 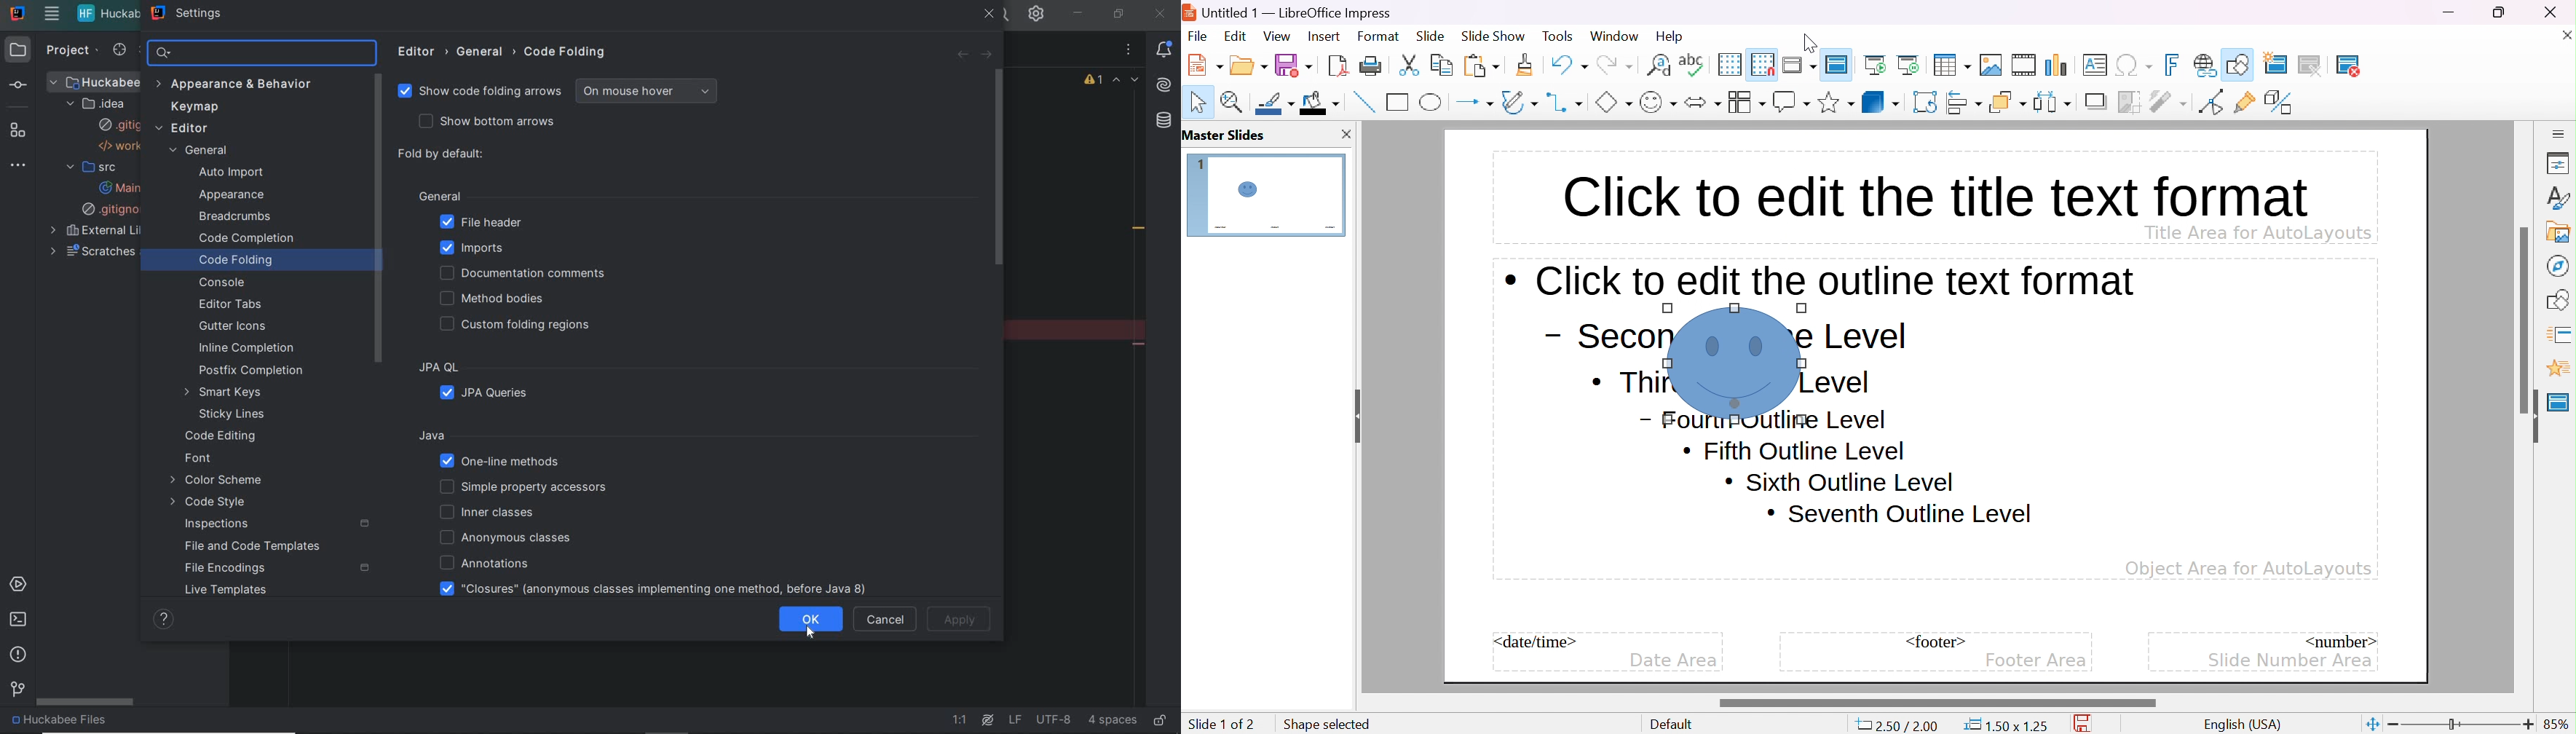 I want to click on open, so click(x=1250, y=63).